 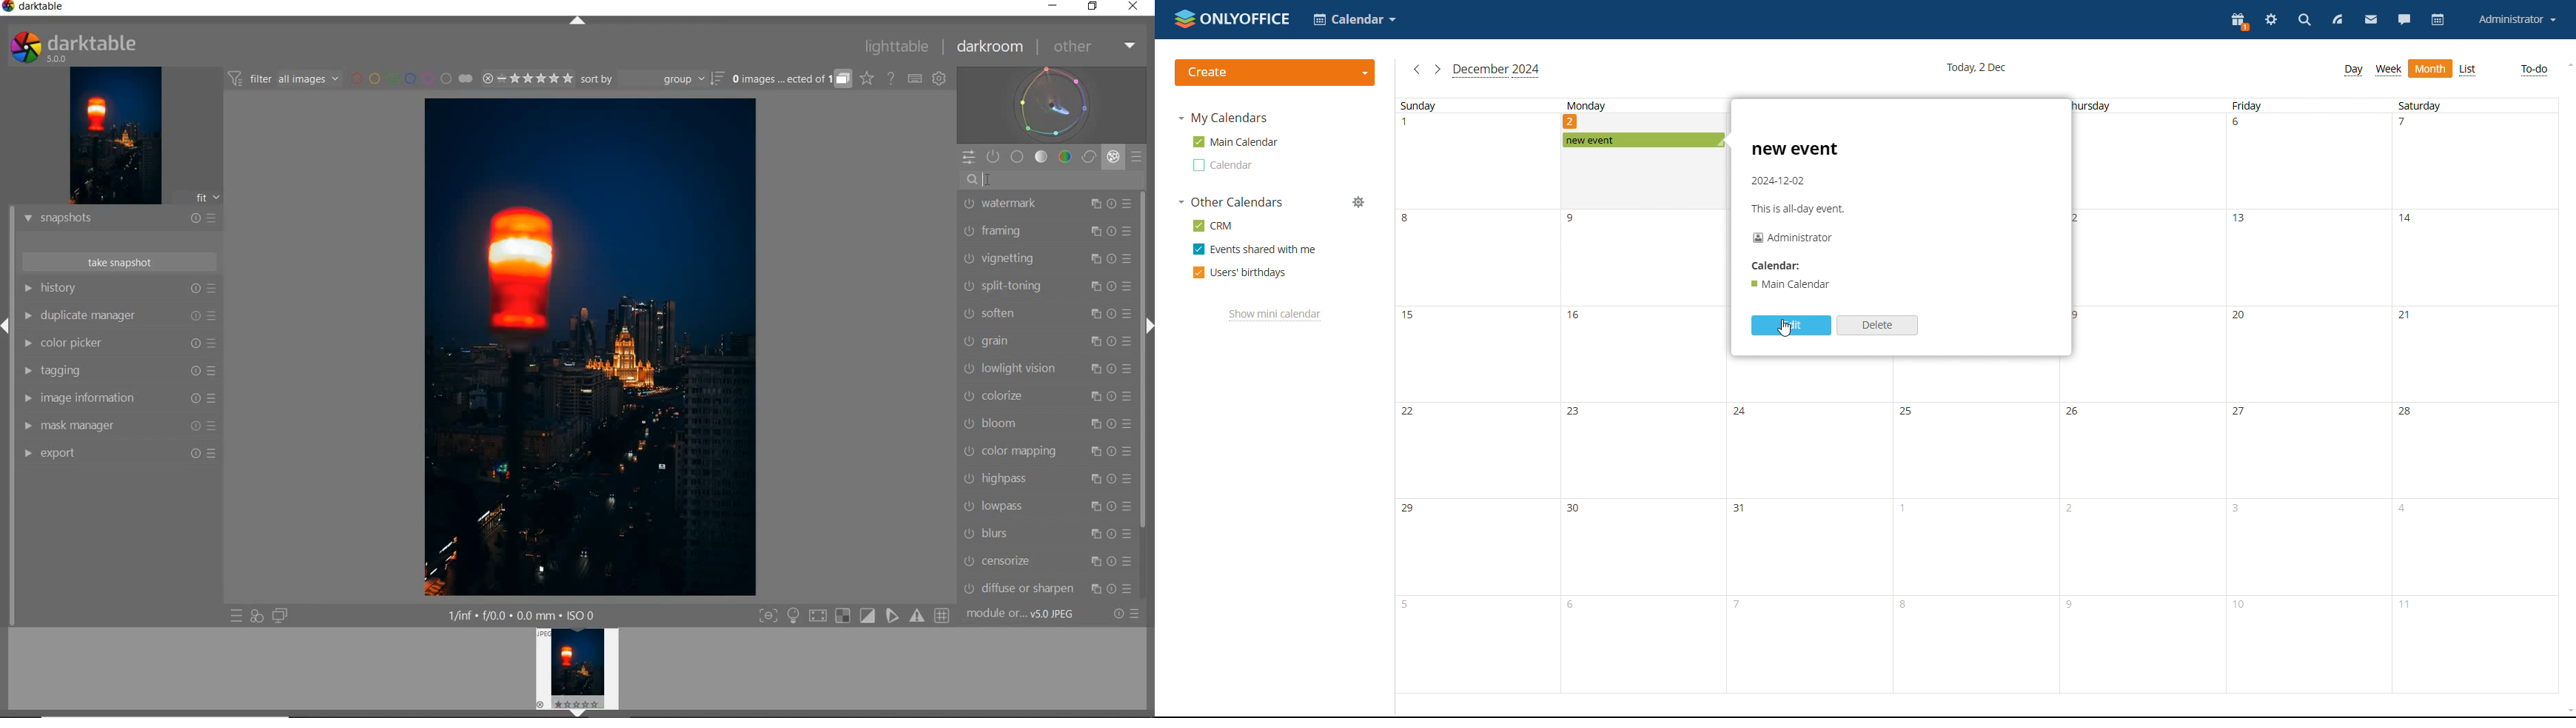 I want to click on Multiple instance, so click(x=1093, y=563).